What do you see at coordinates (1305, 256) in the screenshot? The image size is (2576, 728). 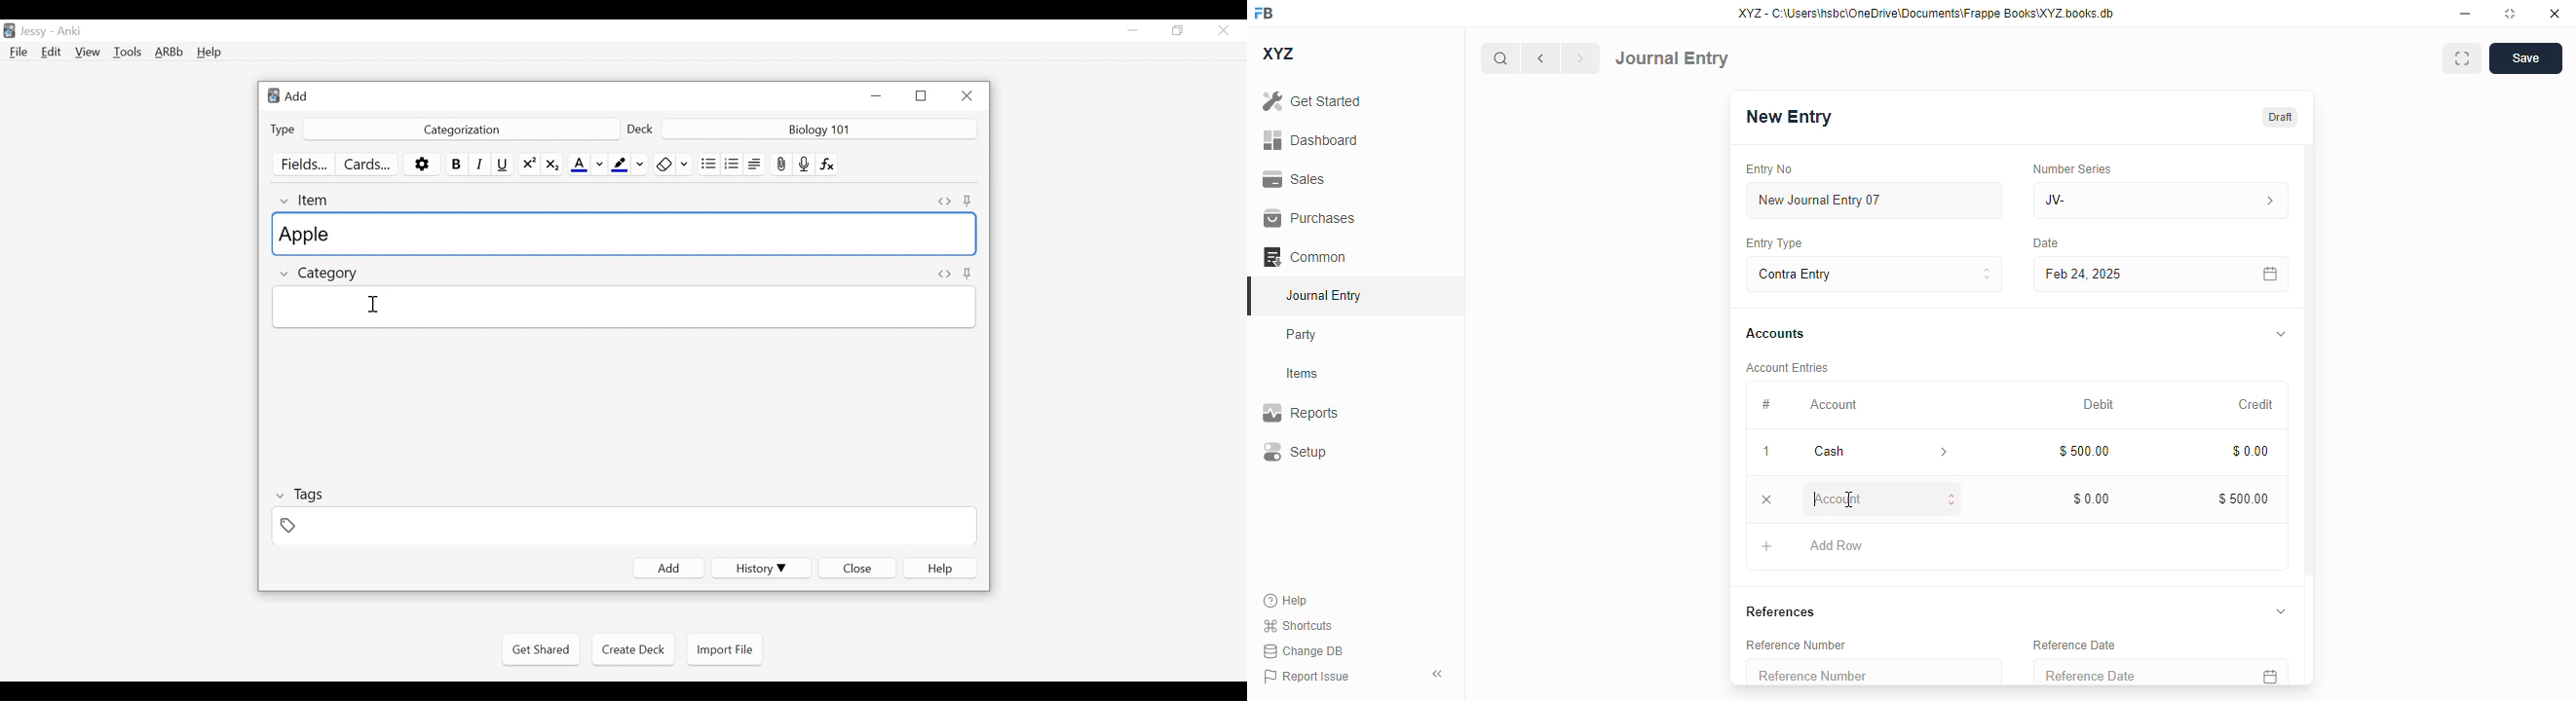 I see `common` at bounding box center [1305, 256].